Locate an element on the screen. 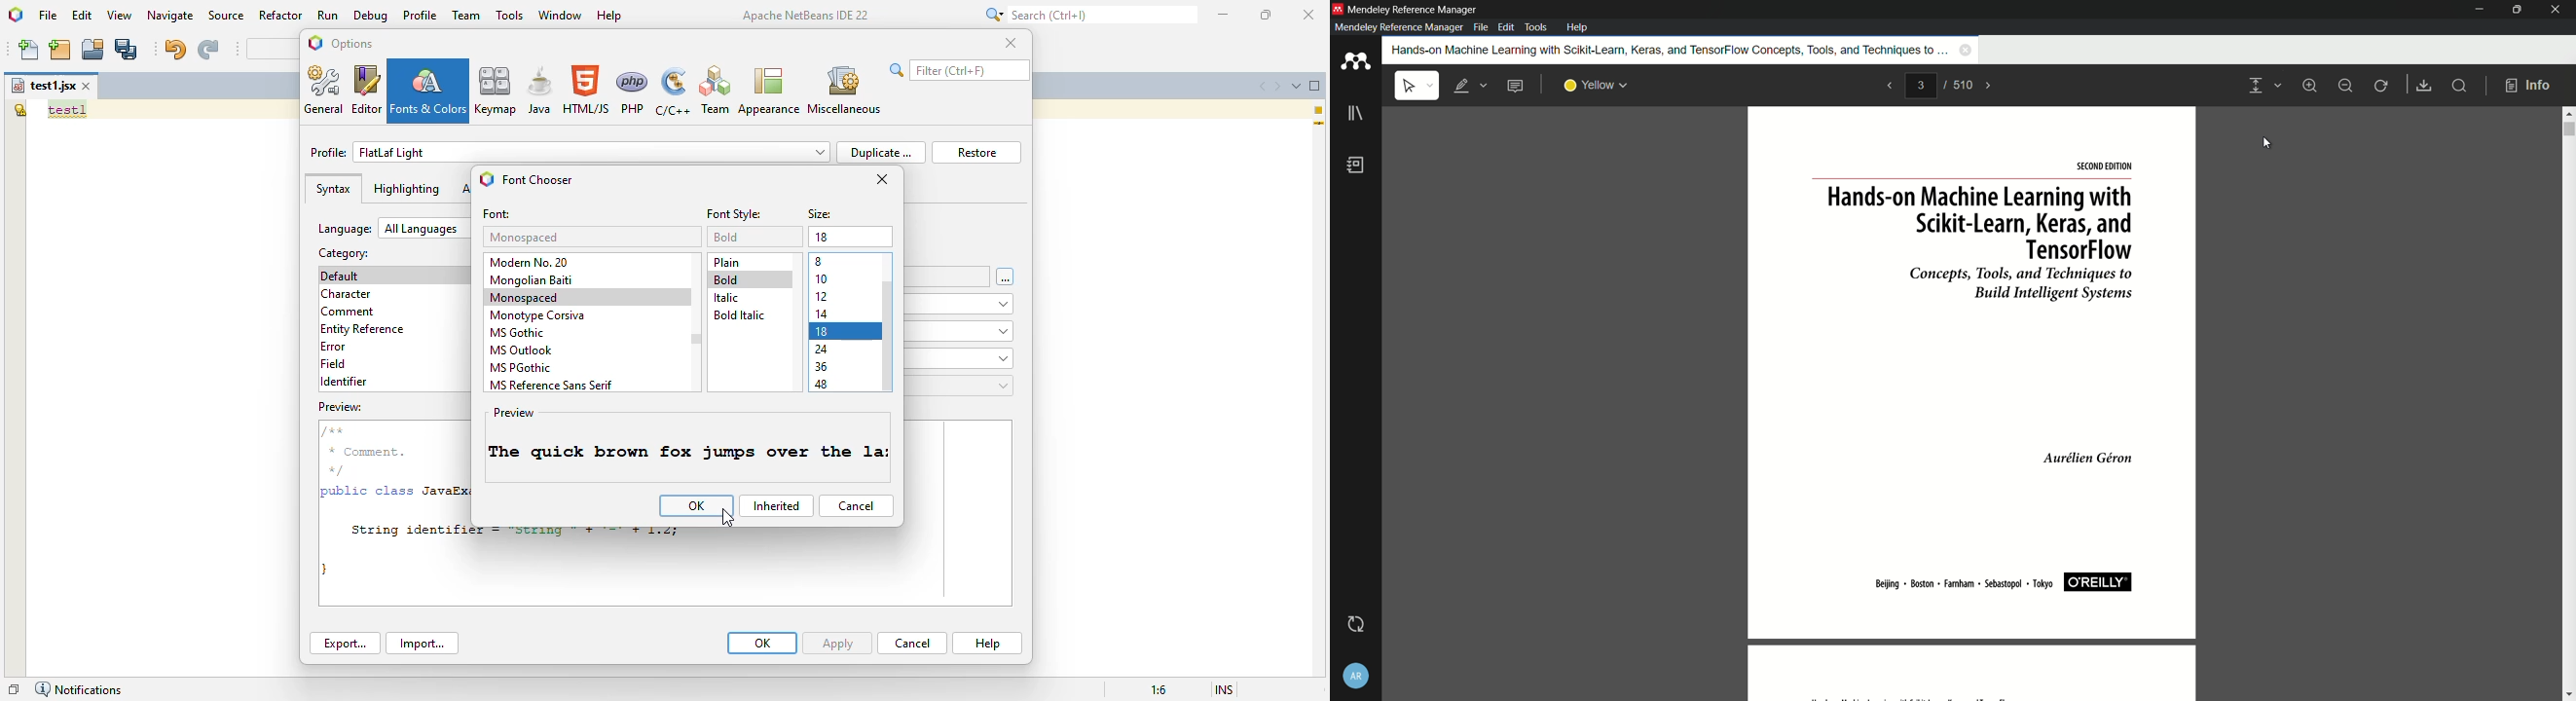  /** is located at coordinates (335, 431).